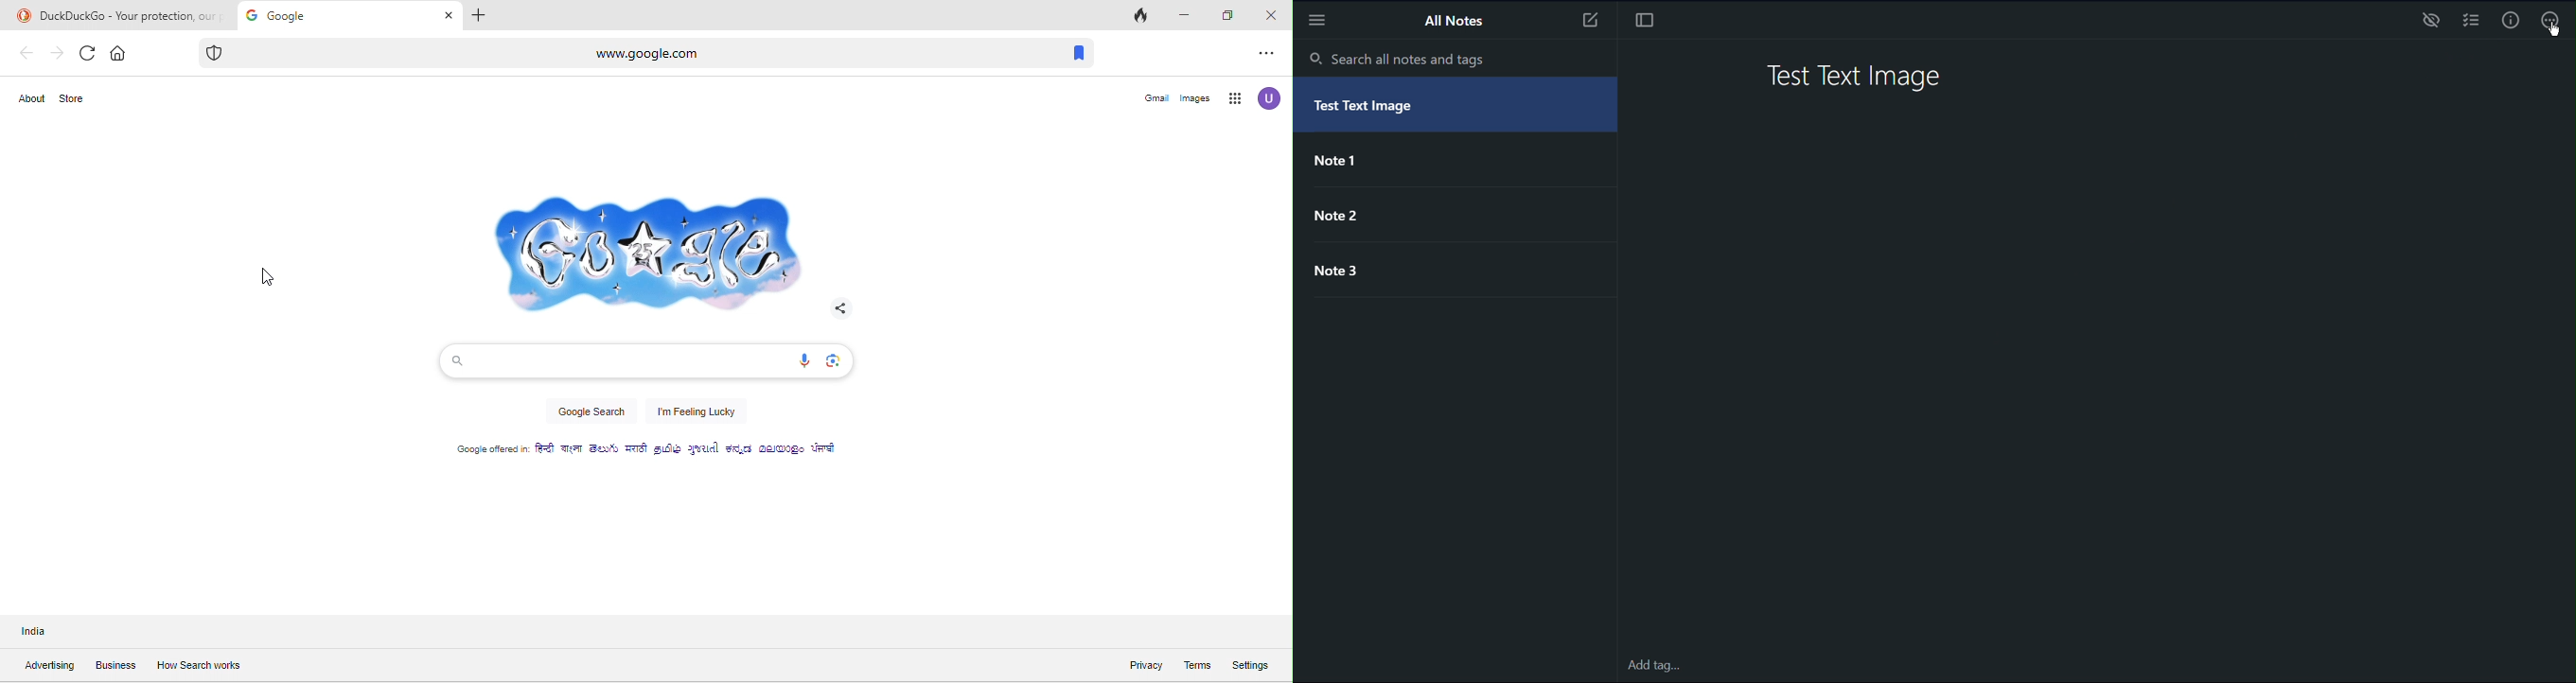  Describe the element at coordinates (41, 632) in the screenshot. I see `India` at that location.